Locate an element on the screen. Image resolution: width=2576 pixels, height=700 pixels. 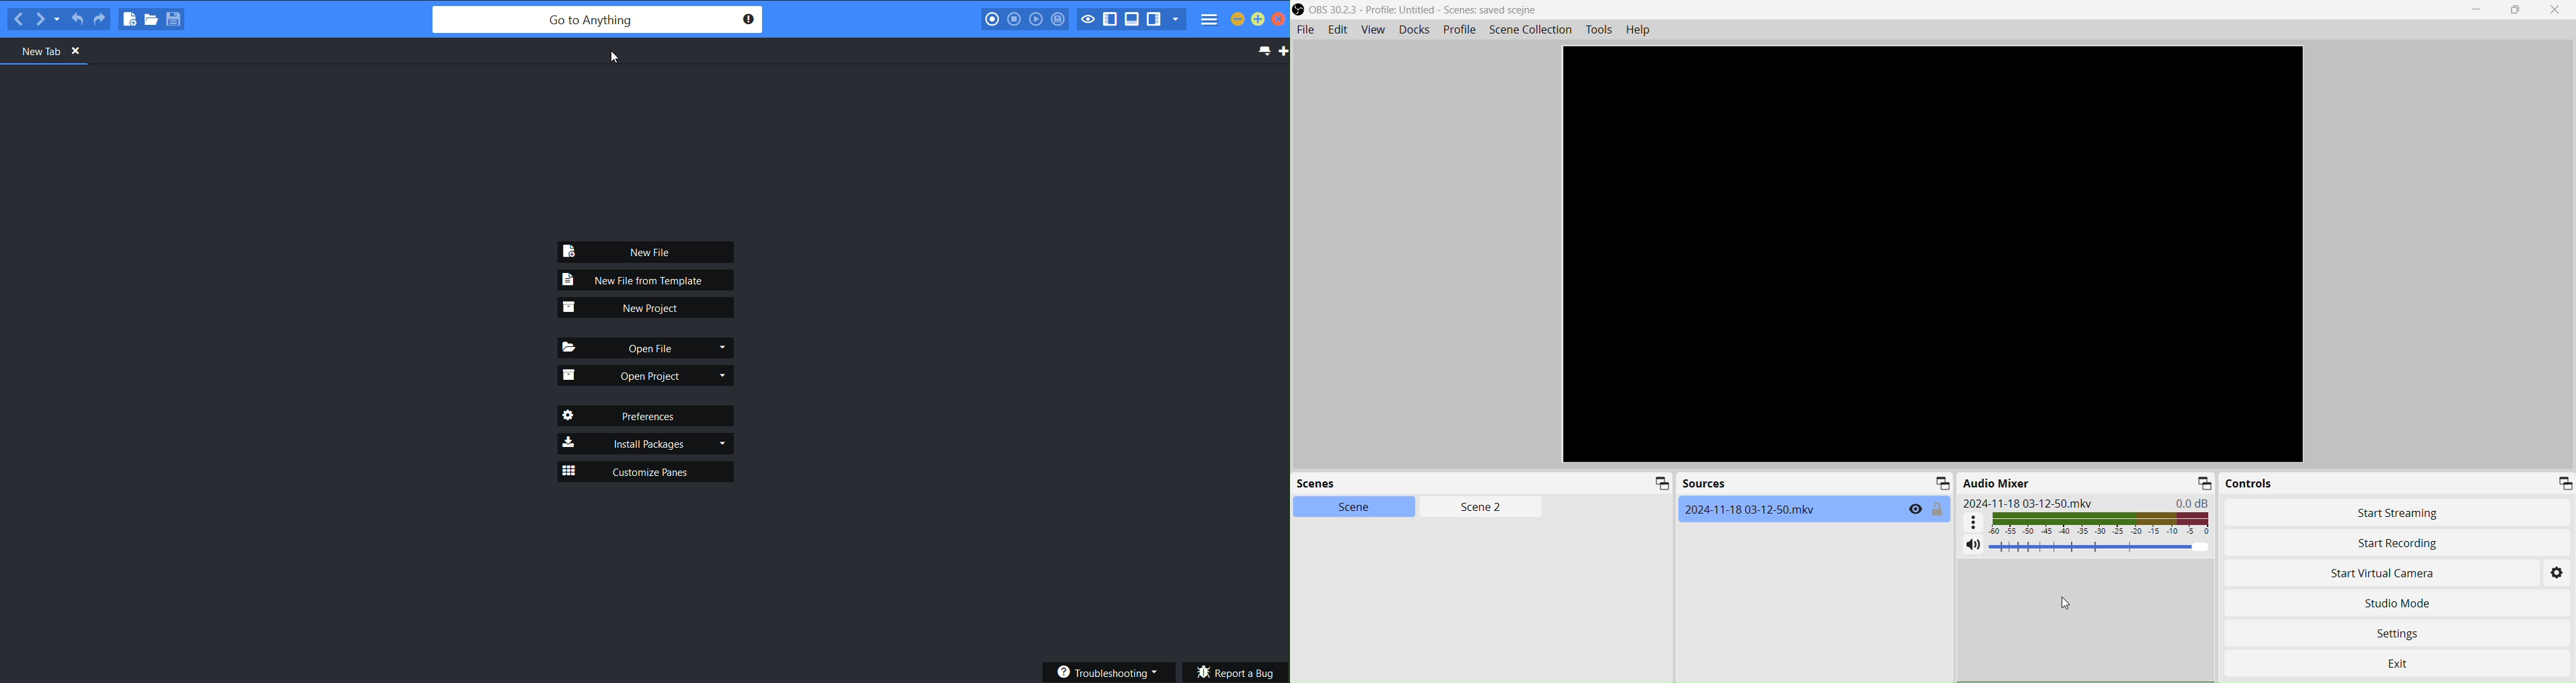
open project is located at coordinates (647, 375).